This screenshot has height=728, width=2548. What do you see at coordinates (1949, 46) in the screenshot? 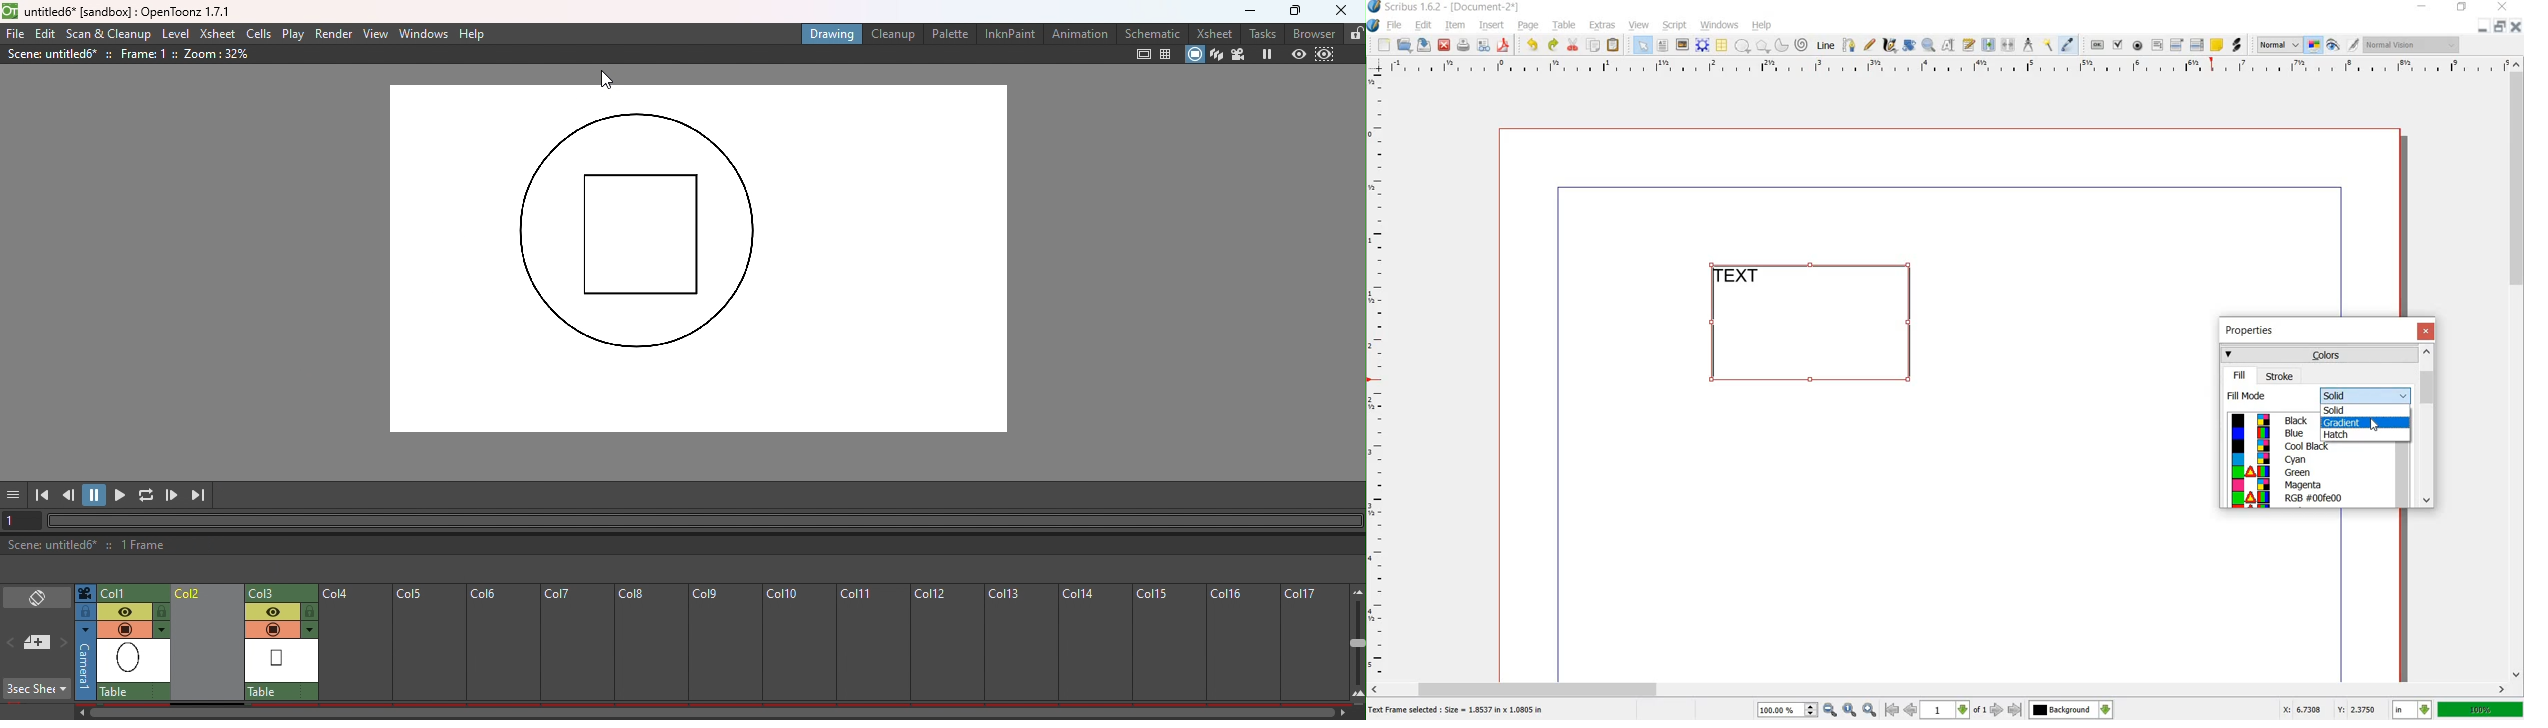
I see `edit contents of frame` at bounding box center [1949, 46].